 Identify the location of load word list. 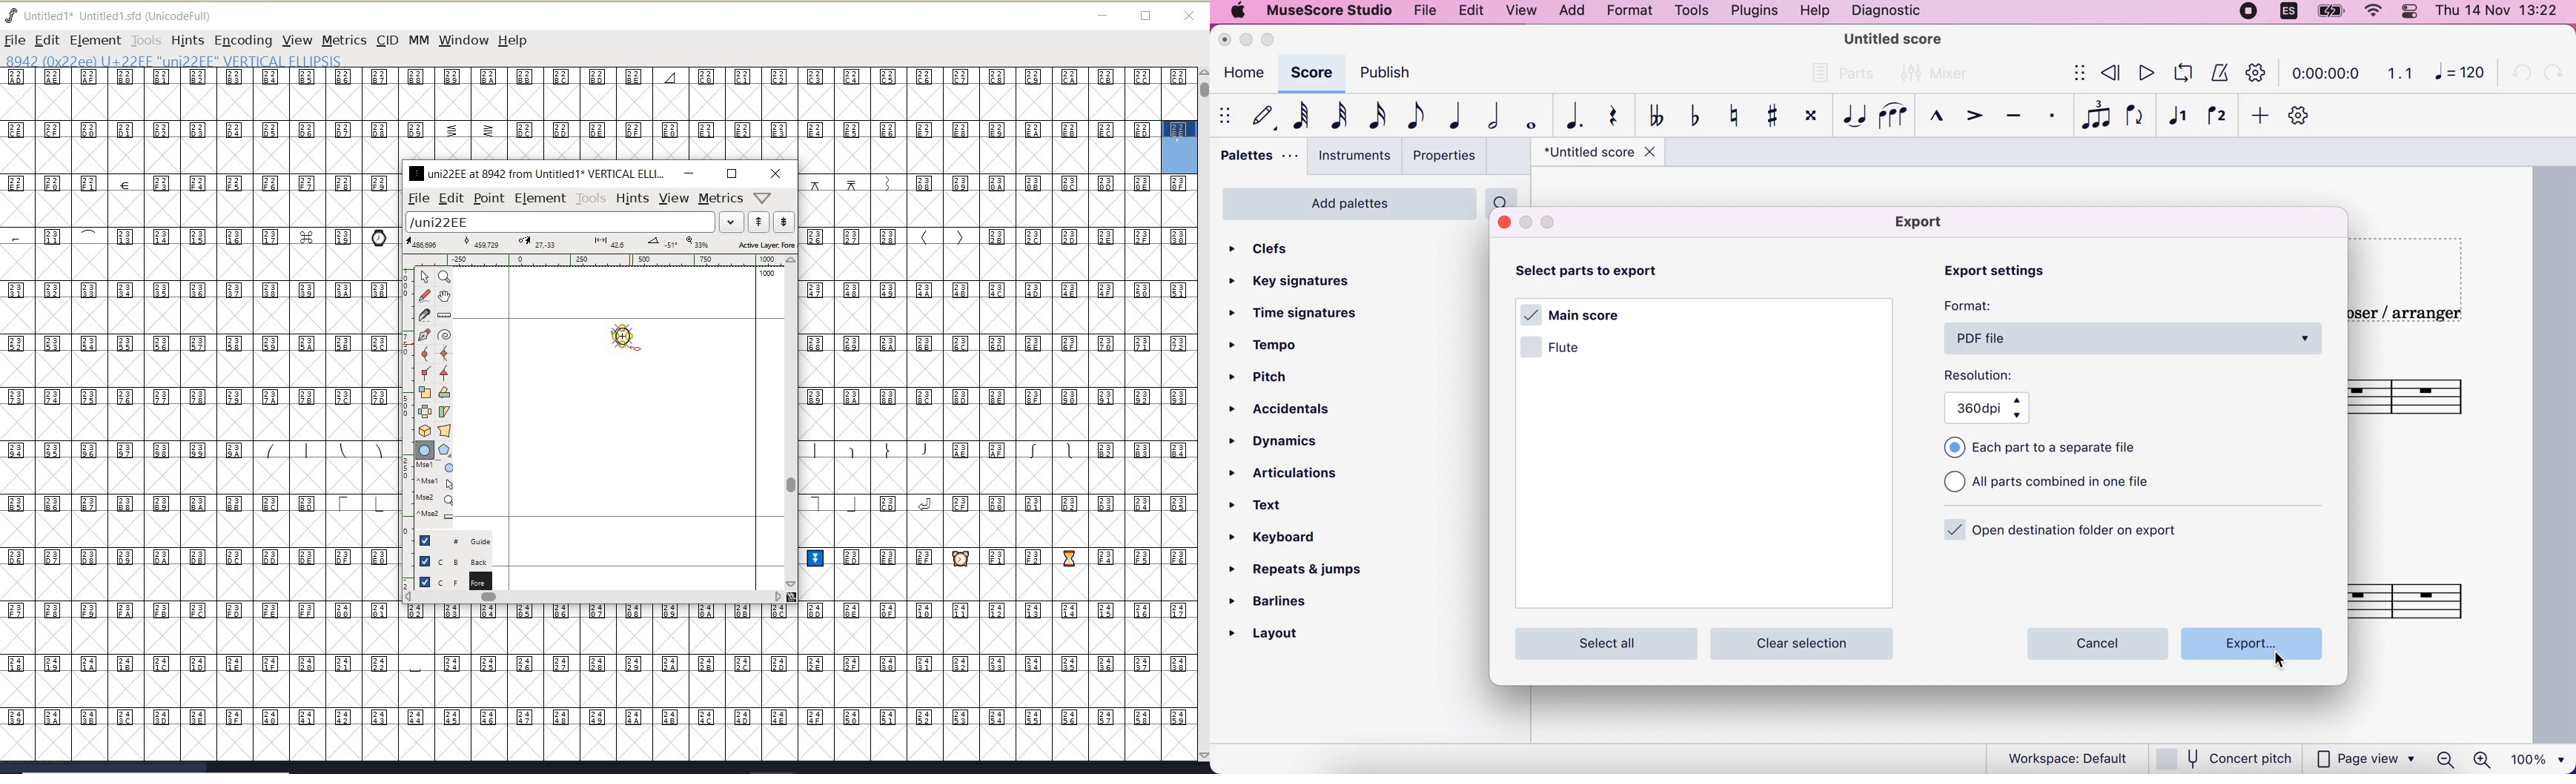
(572, 223).